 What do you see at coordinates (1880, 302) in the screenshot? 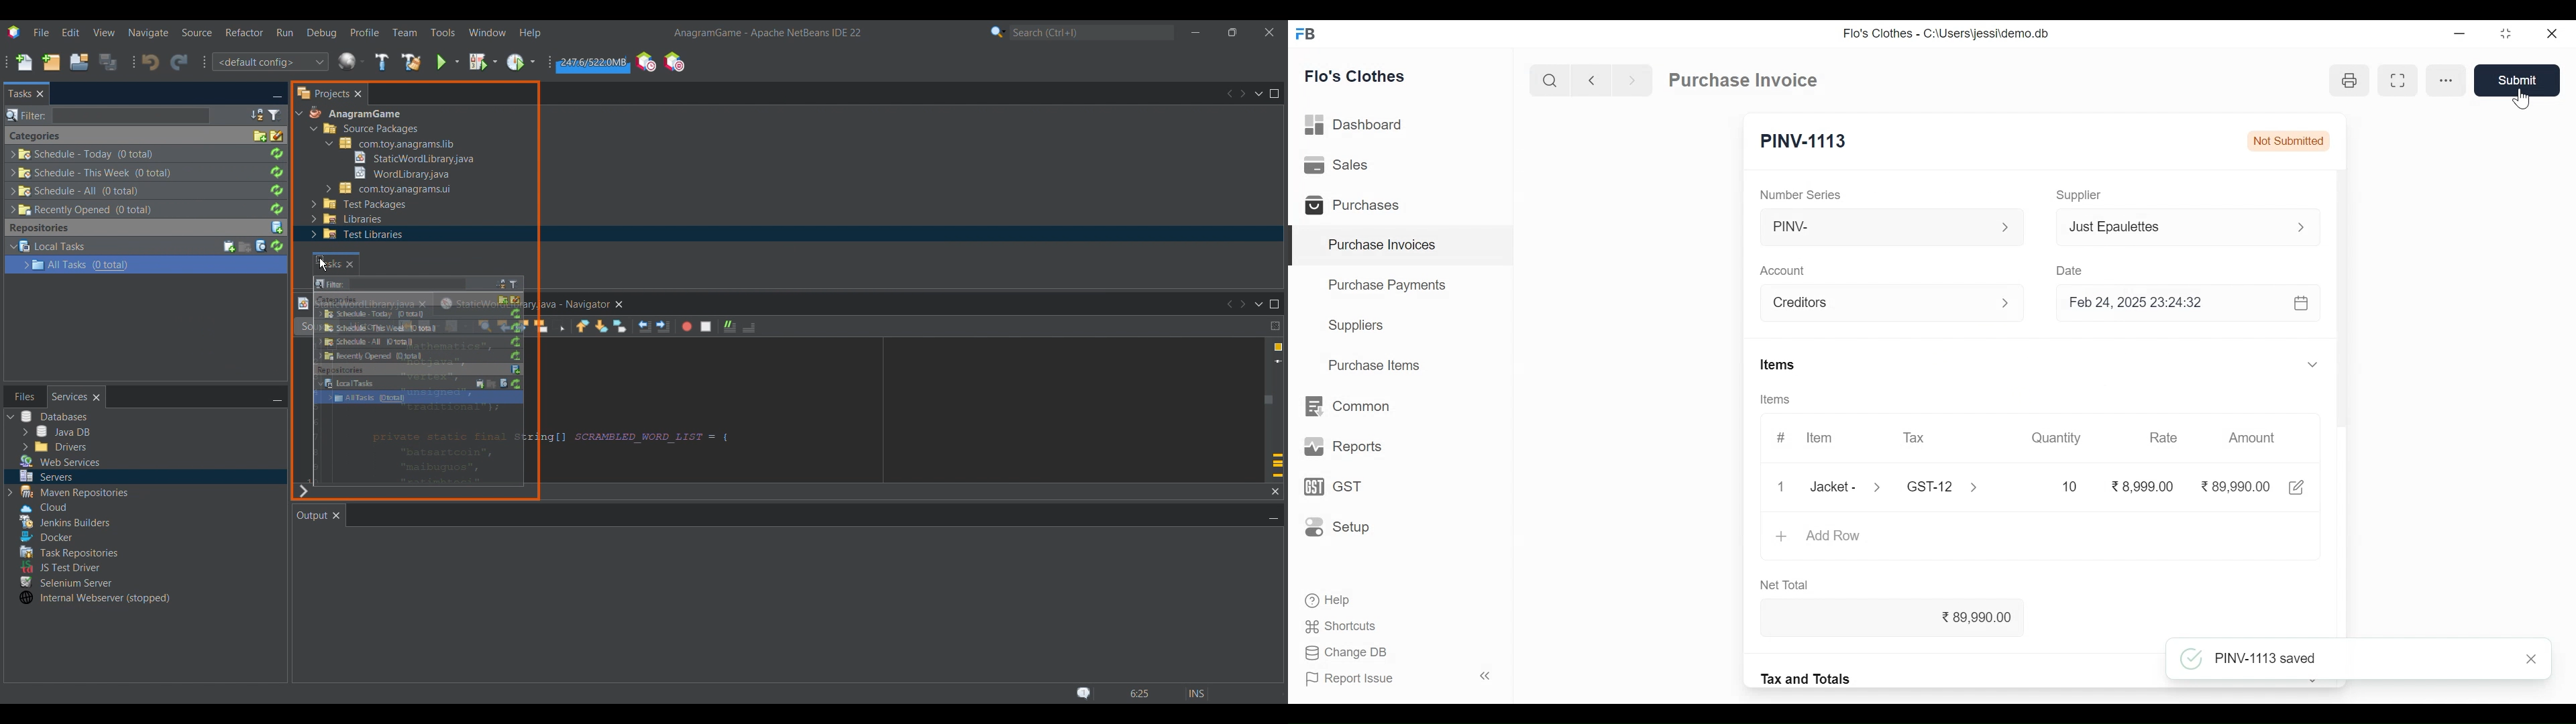
I see `Account` at bounding box center [1880, 302].